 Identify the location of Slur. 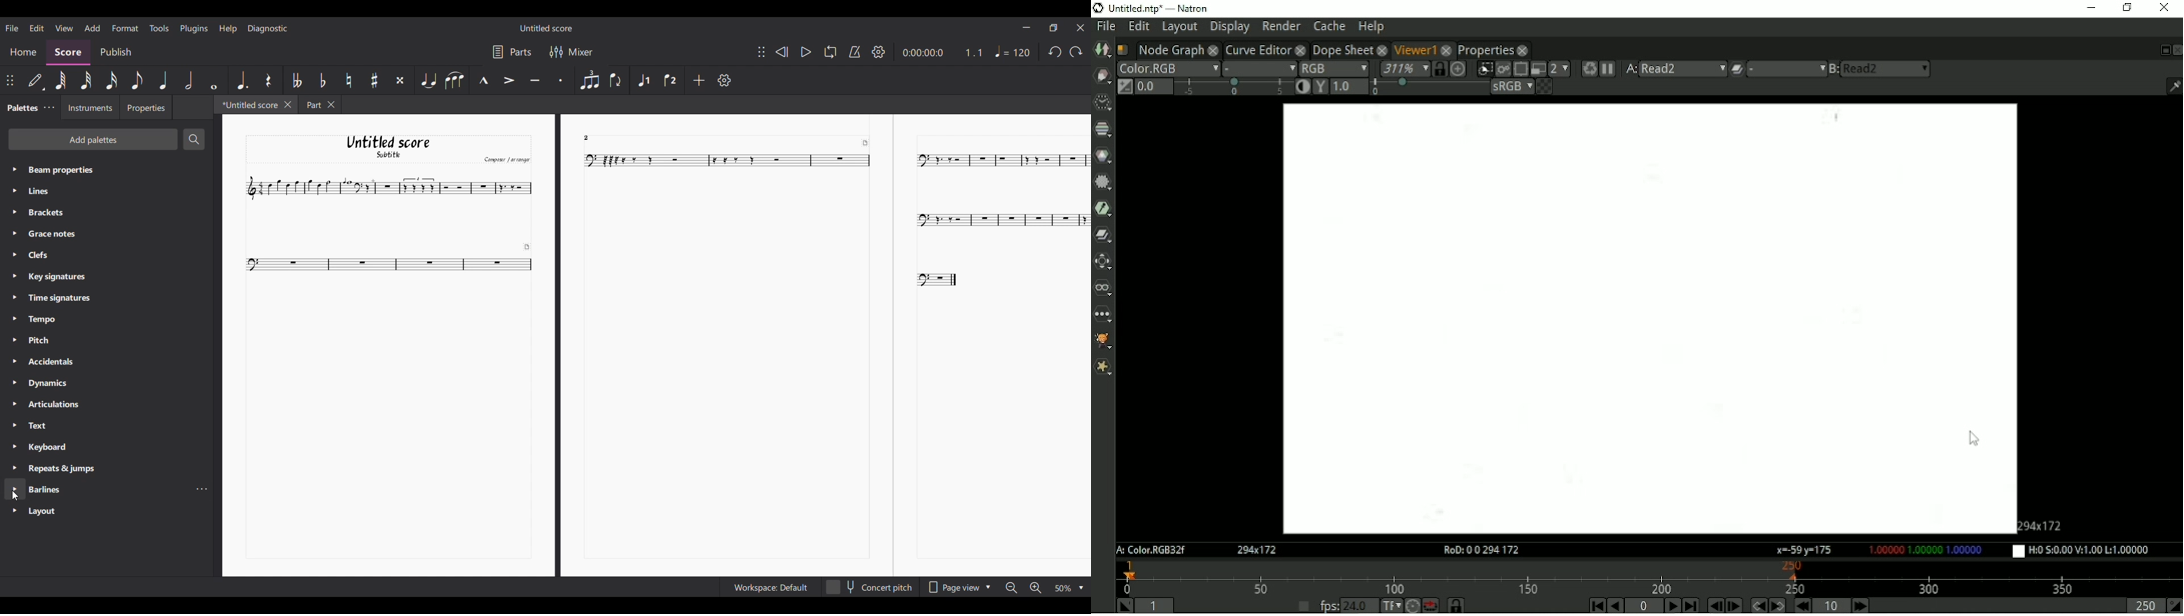
(455, 80).